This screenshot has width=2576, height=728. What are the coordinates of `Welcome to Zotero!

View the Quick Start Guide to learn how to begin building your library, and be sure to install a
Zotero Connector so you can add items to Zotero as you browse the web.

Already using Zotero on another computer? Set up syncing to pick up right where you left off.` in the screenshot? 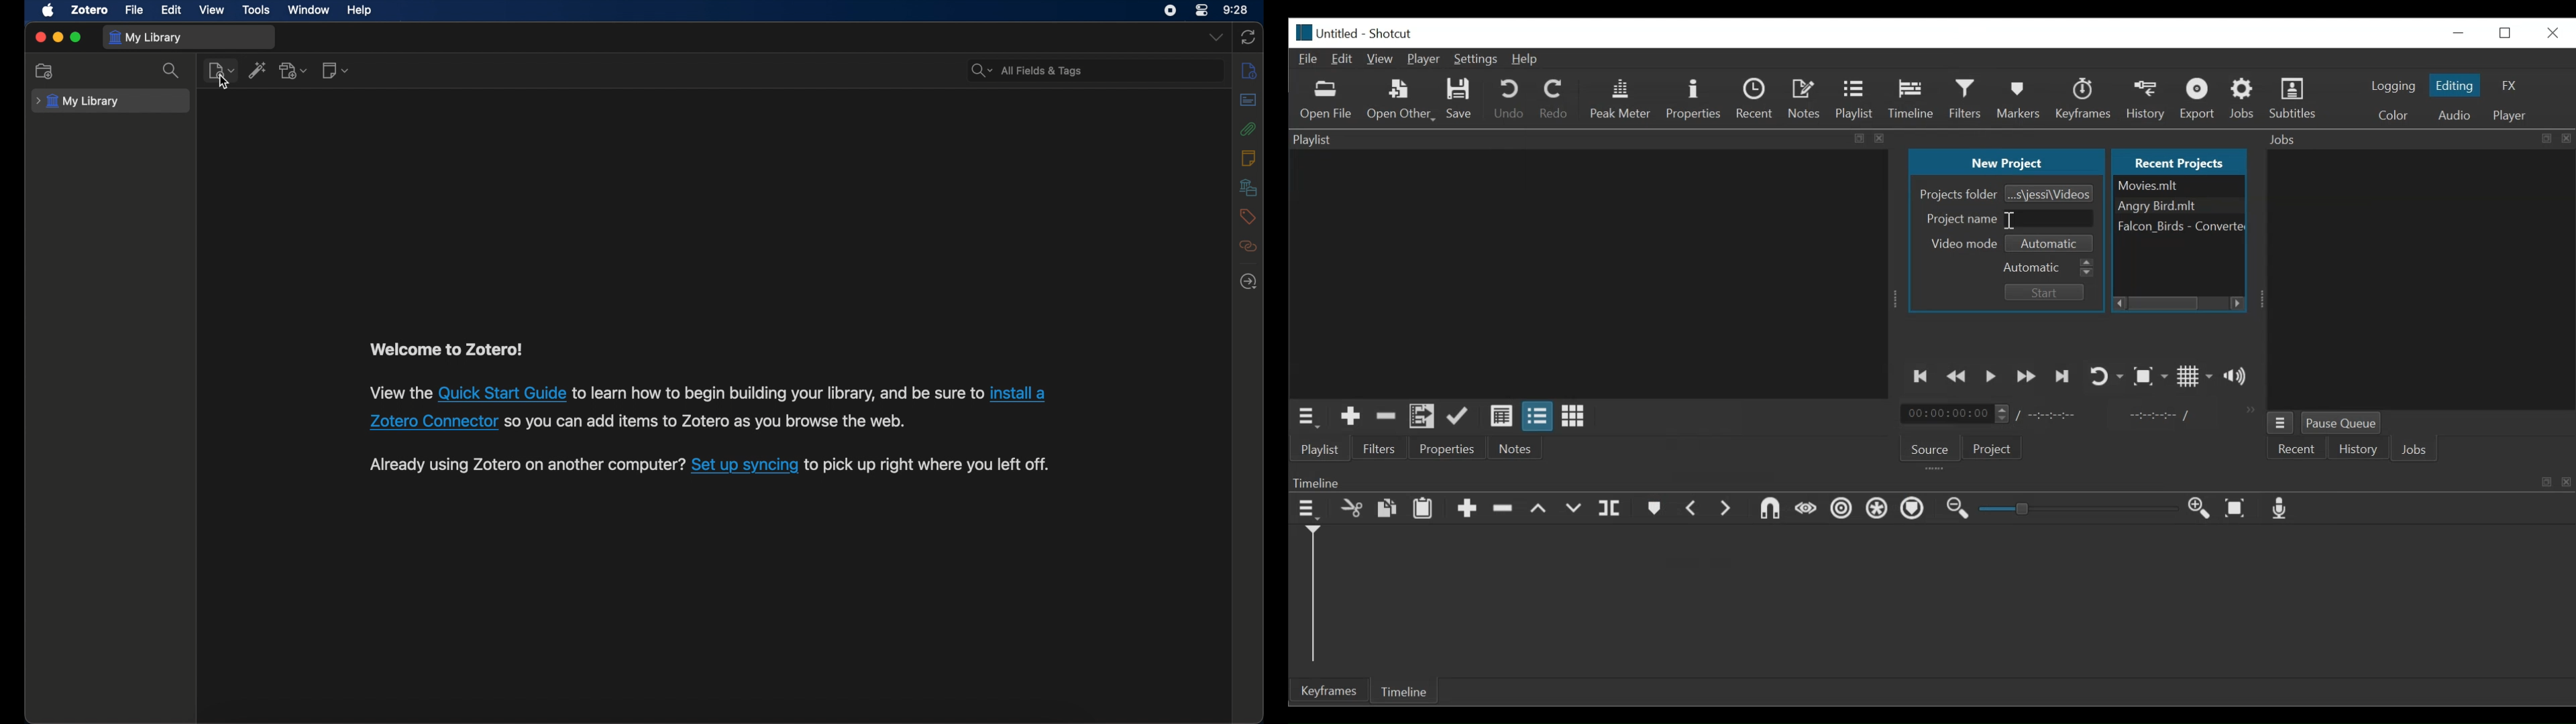 It's located at (699, 402).